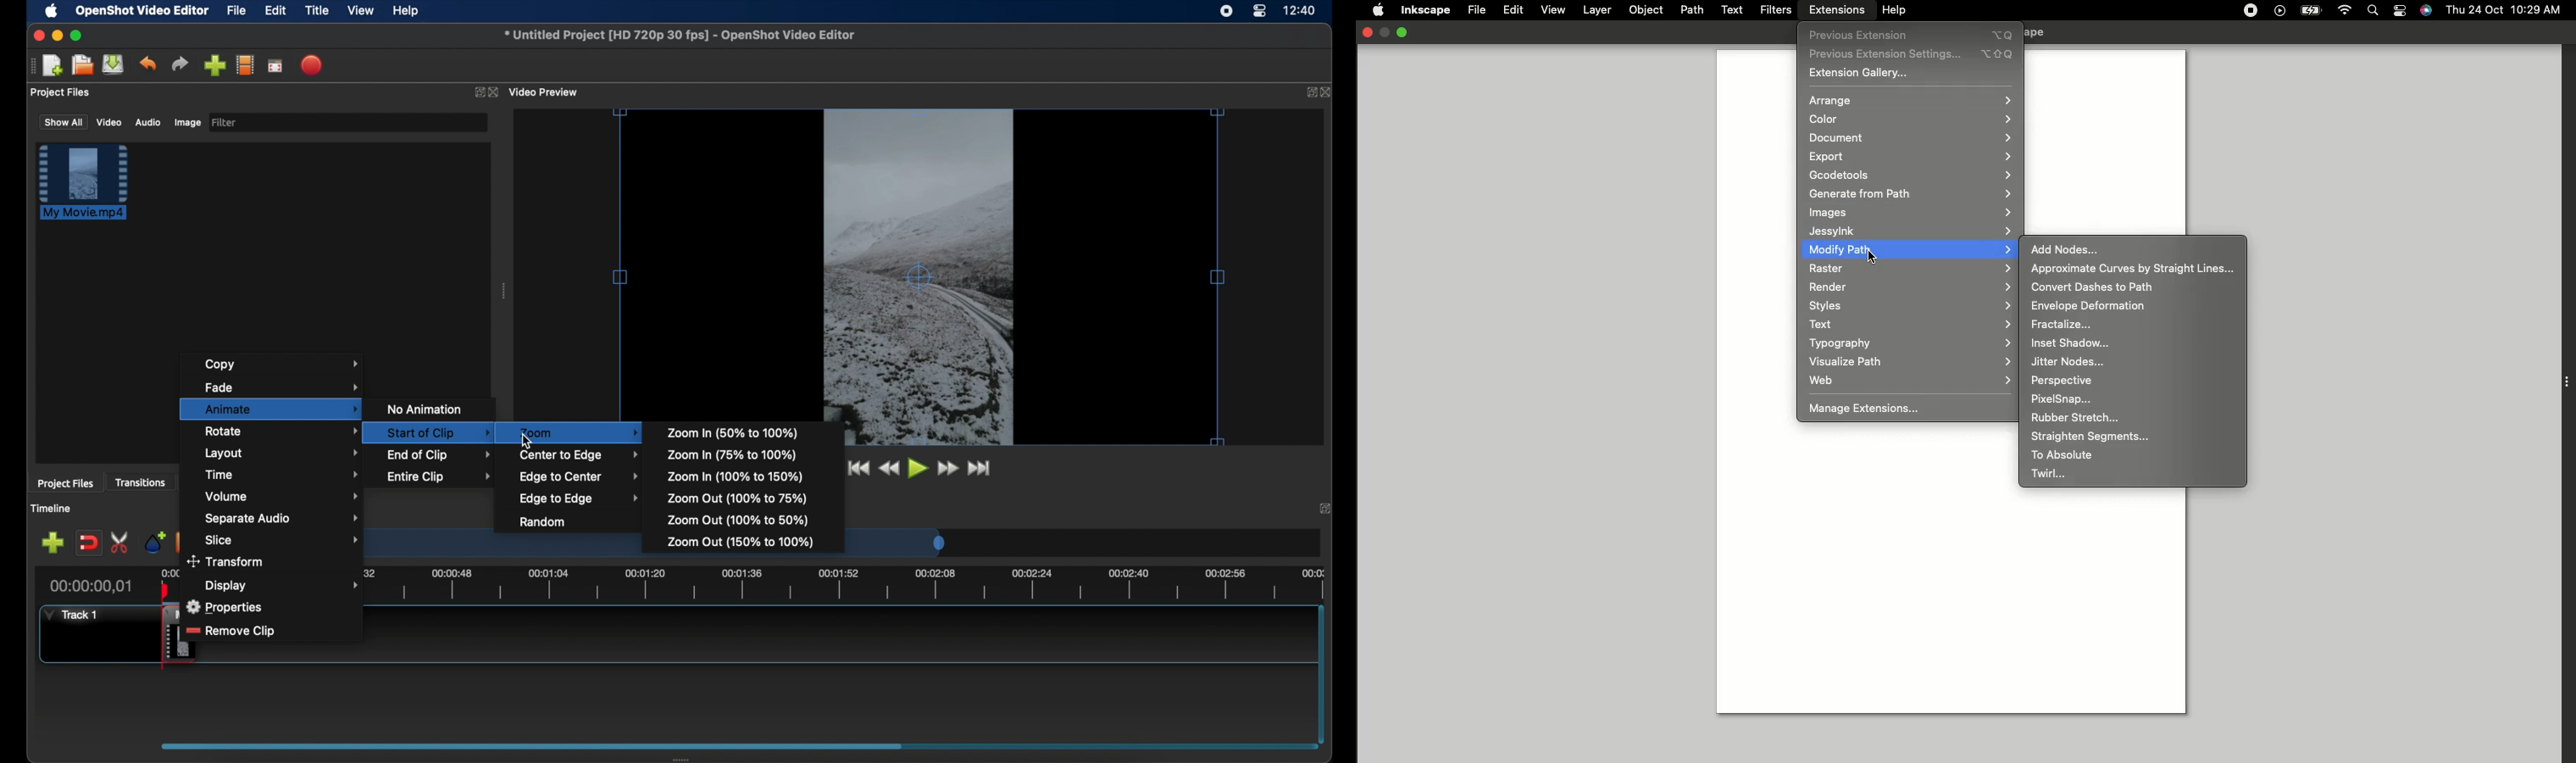  What do you see at coordinates (1911, 35) in the screenshot?
I see `Previous extensions` at bounding box center [1911, 35].